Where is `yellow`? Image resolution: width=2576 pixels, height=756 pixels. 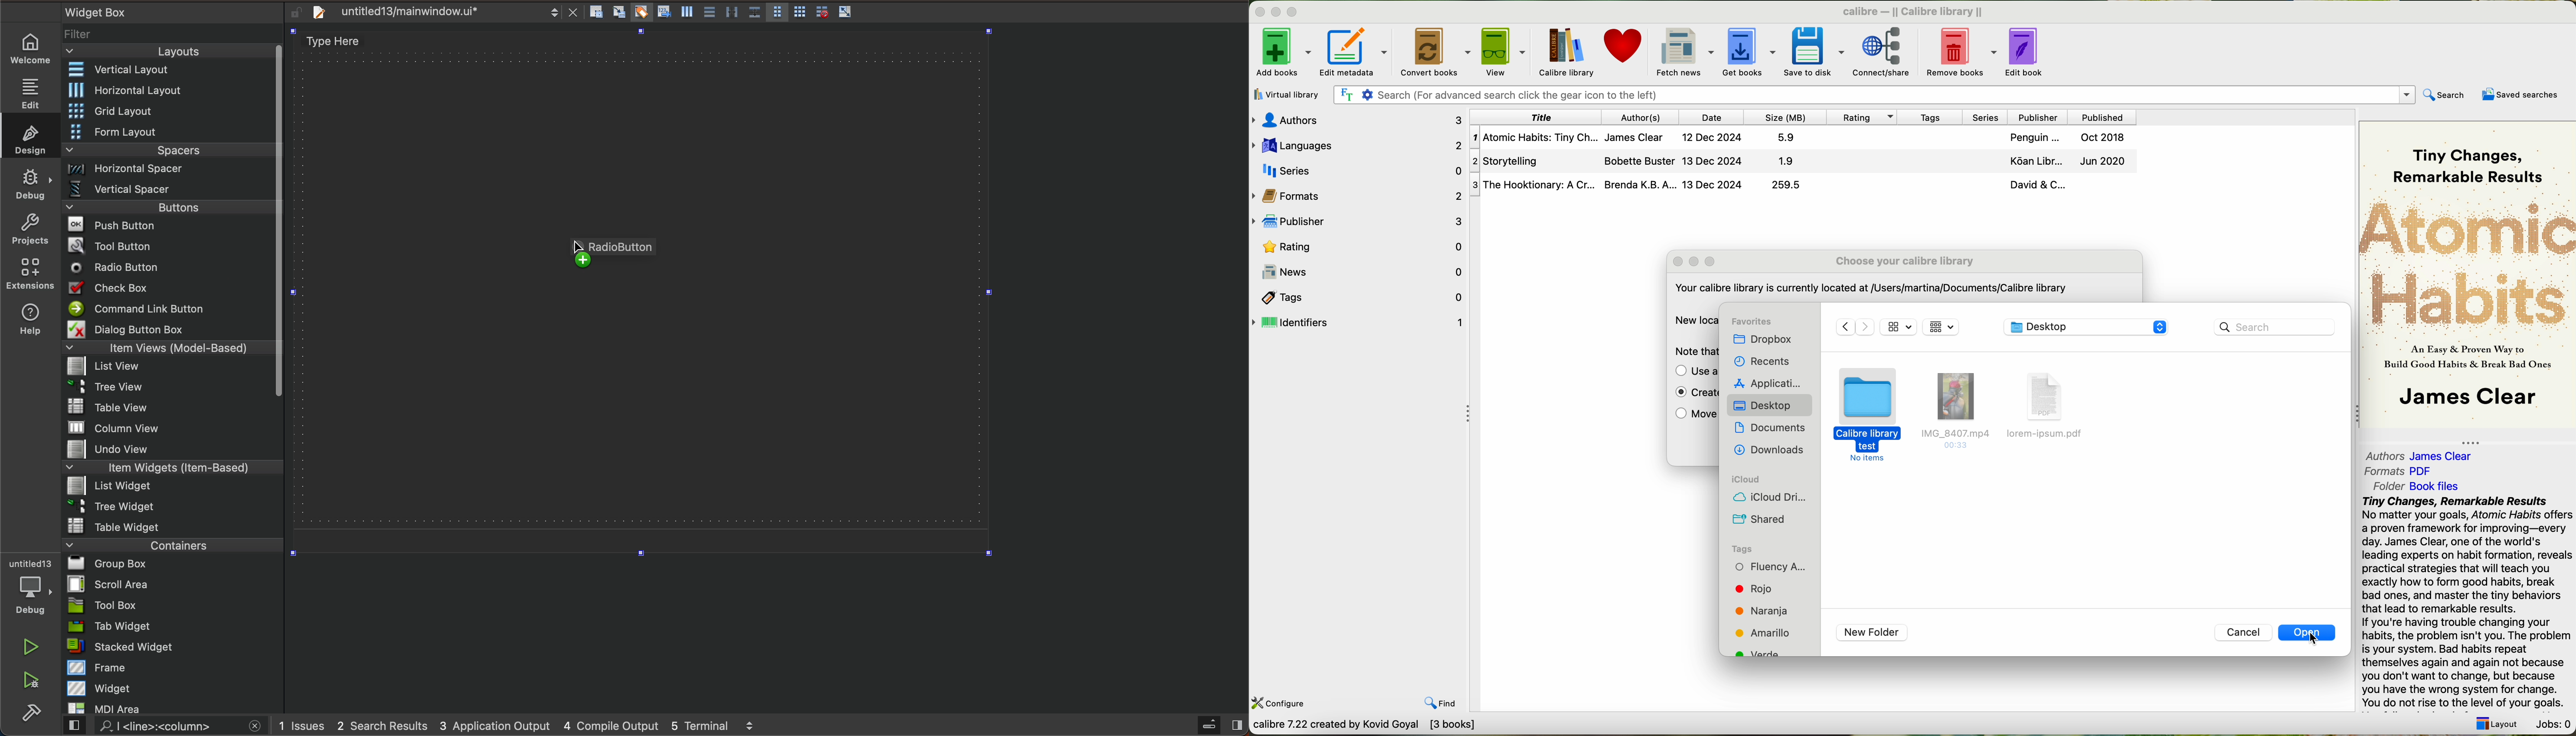 yellow is located at coordinates (1764, 632).